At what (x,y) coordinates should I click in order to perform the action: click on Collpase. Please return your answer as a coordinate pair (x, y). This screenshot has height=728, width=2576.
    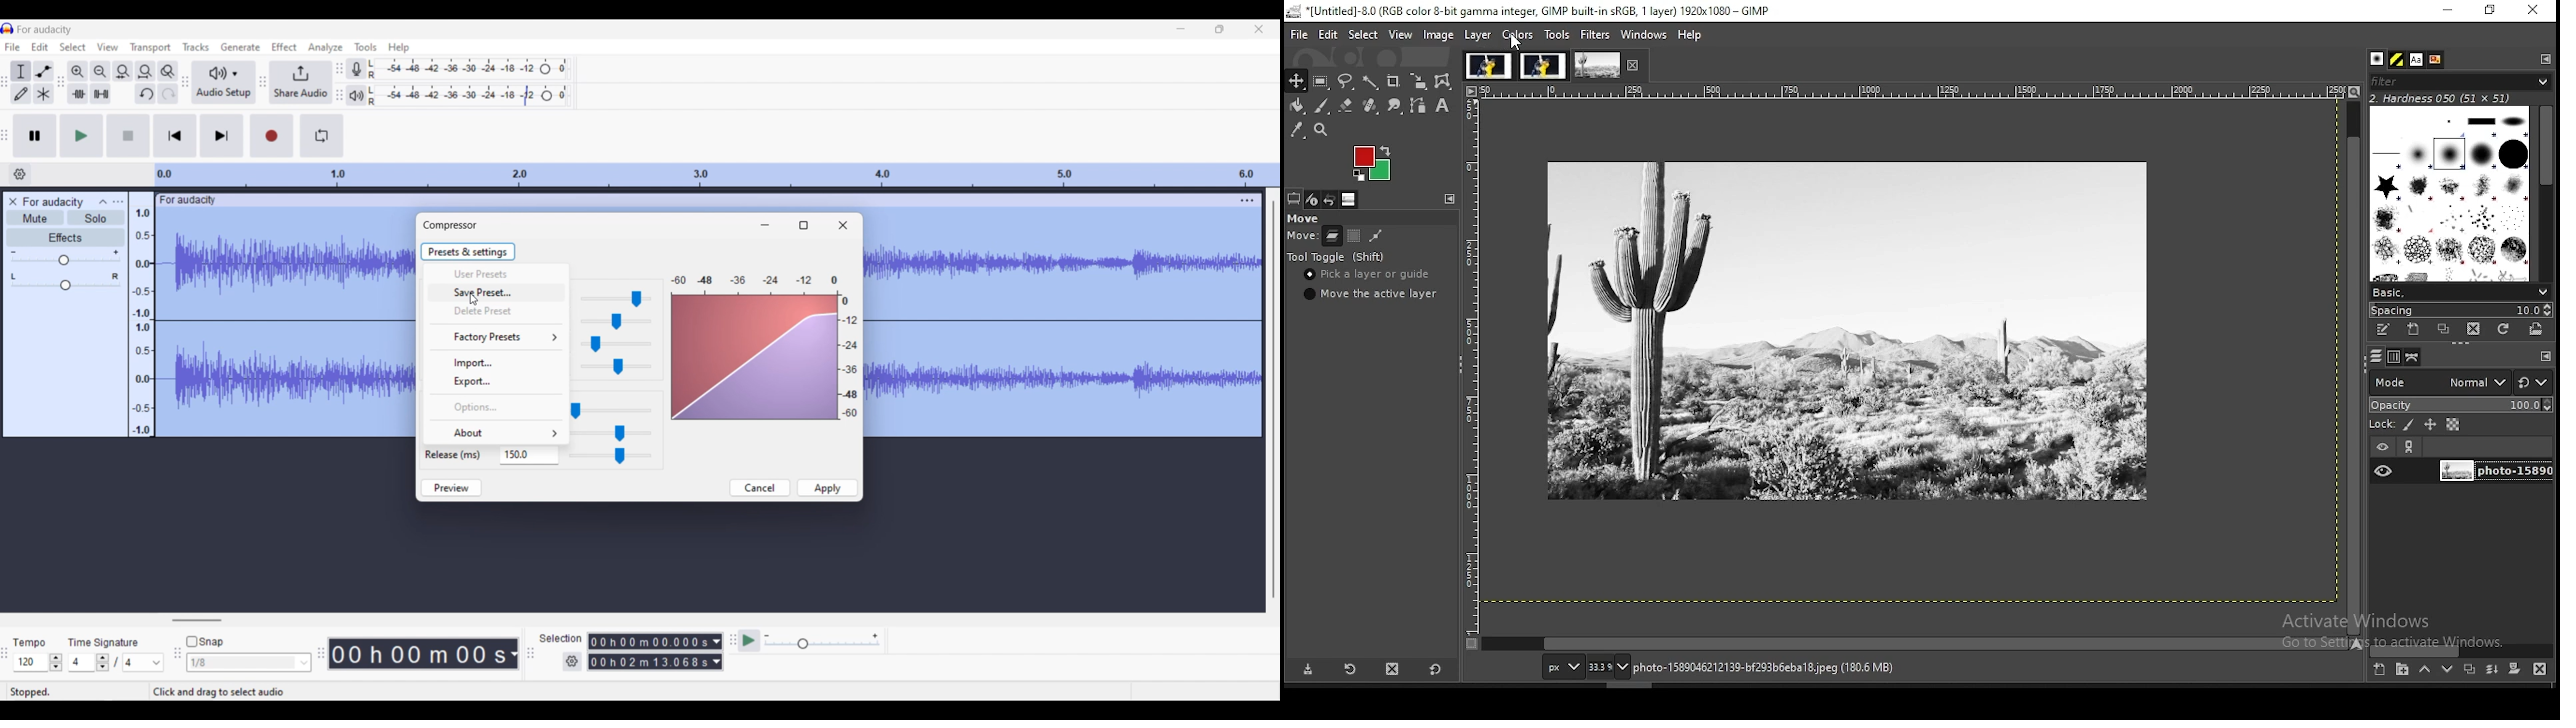
    Looking at the image, I should click on (104, 201).